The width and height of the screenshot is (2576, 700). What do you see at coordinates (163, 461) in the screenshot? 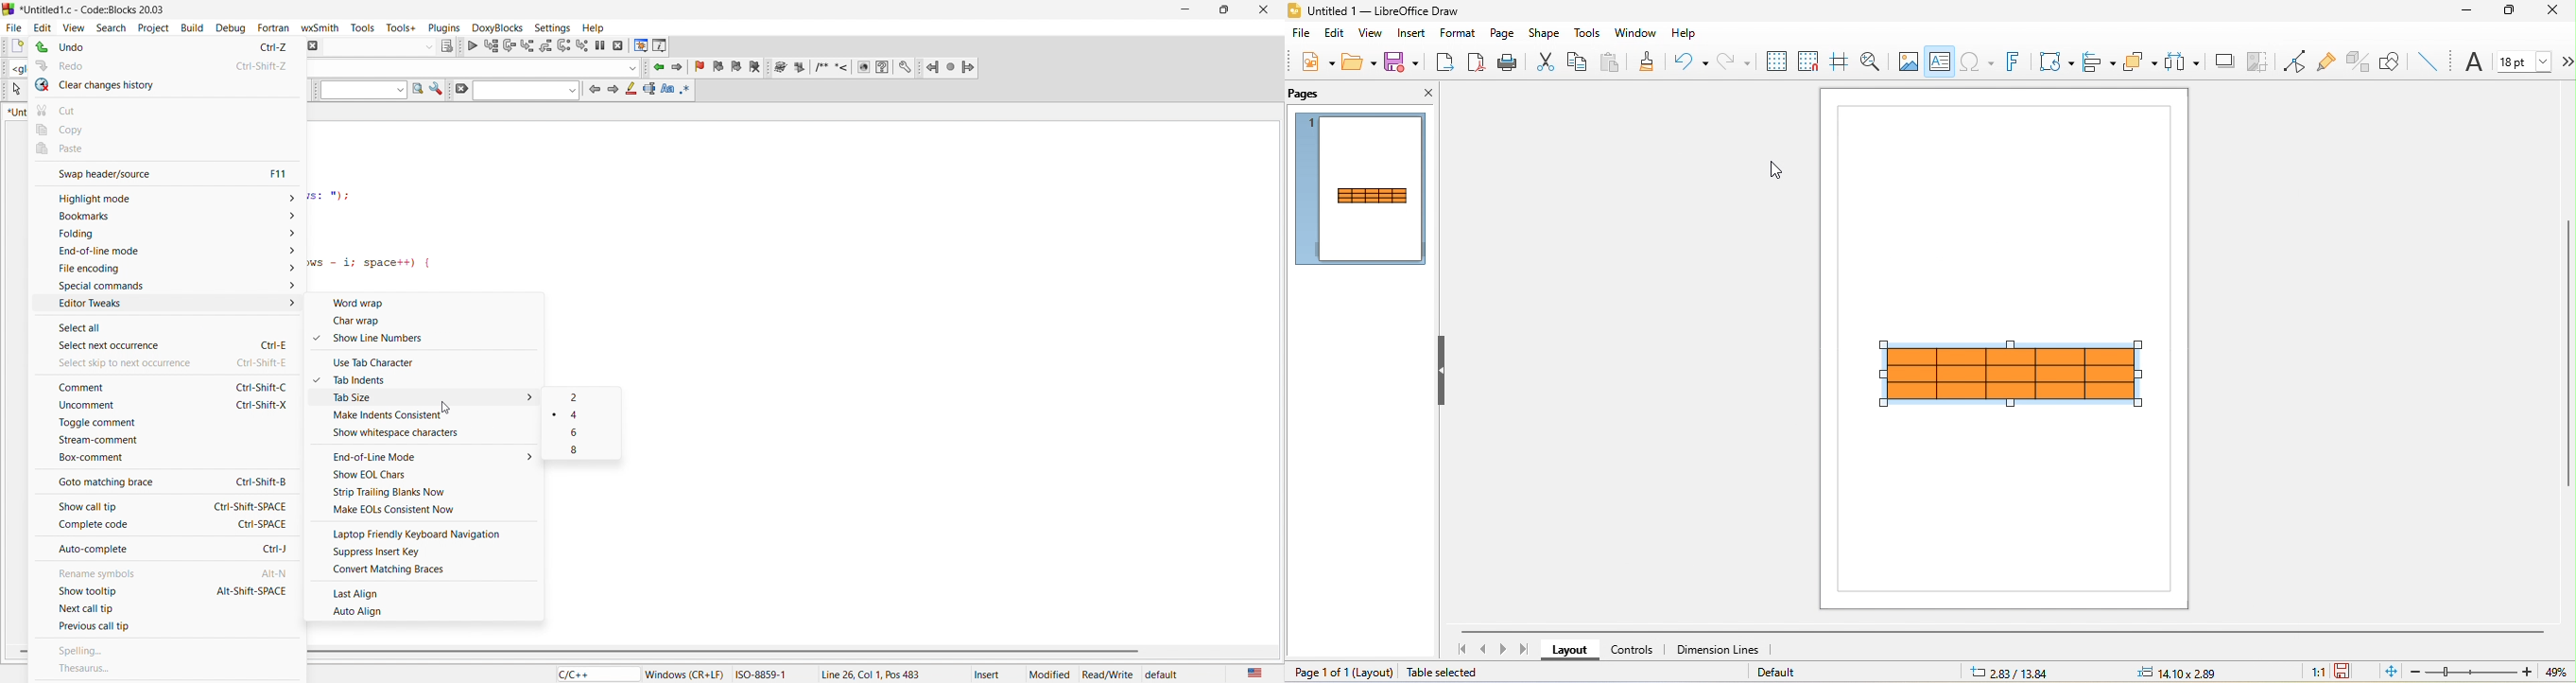
I see `box comment ` at bounding box center [163, 461].